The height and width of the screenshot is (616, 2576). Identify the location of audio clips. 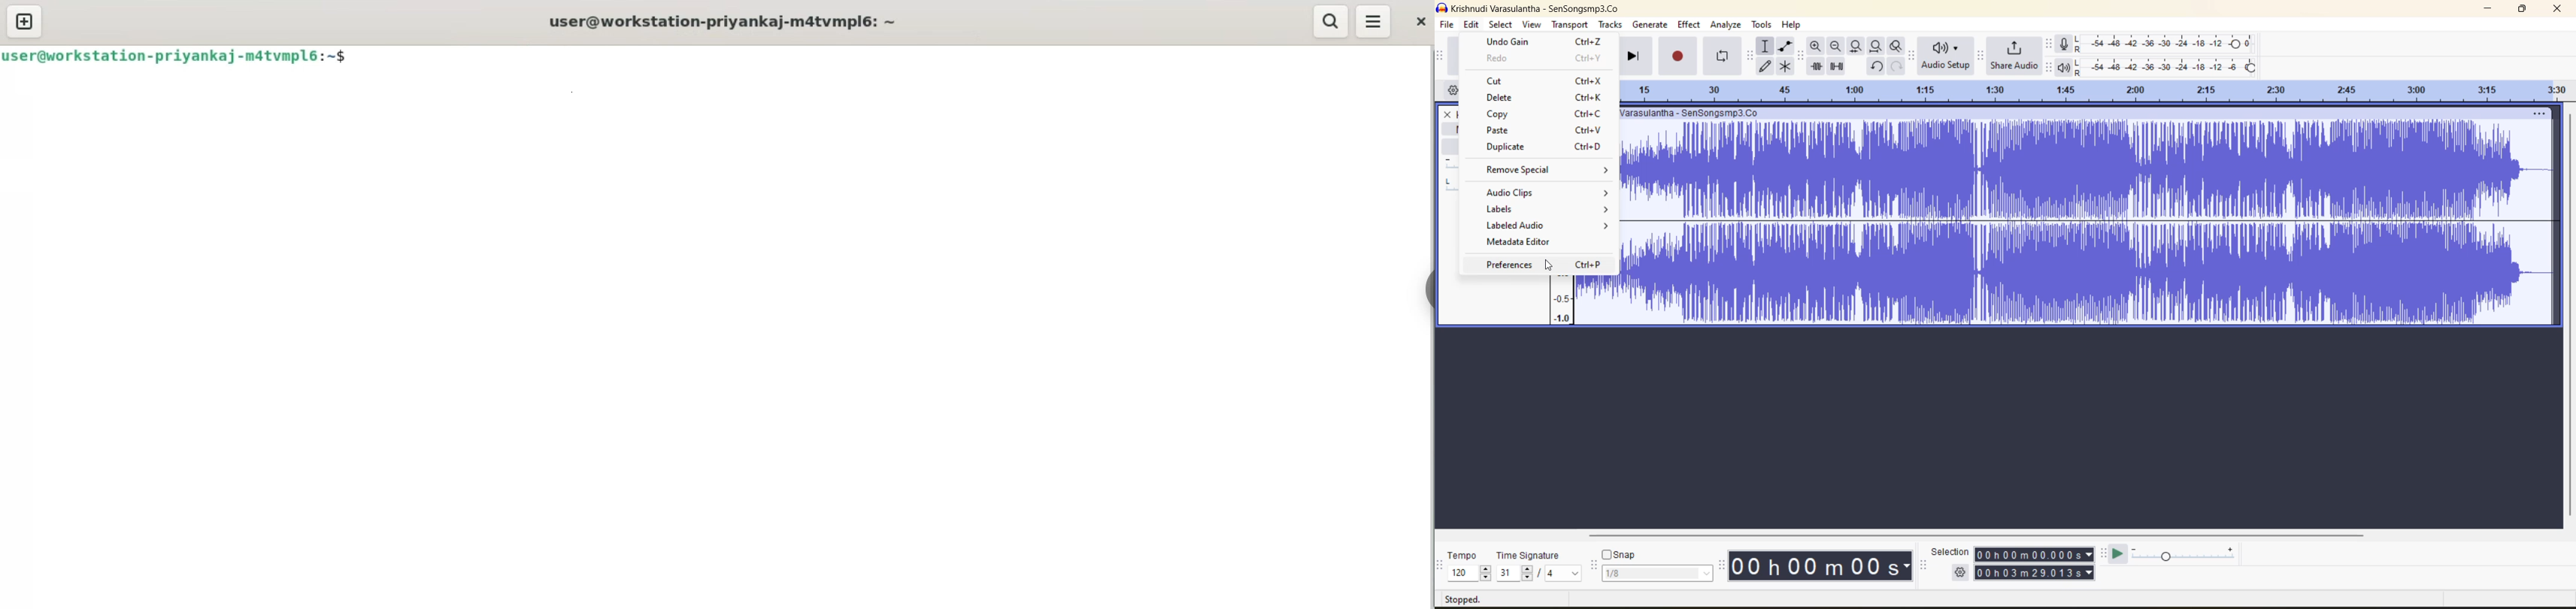
(1546, 194).